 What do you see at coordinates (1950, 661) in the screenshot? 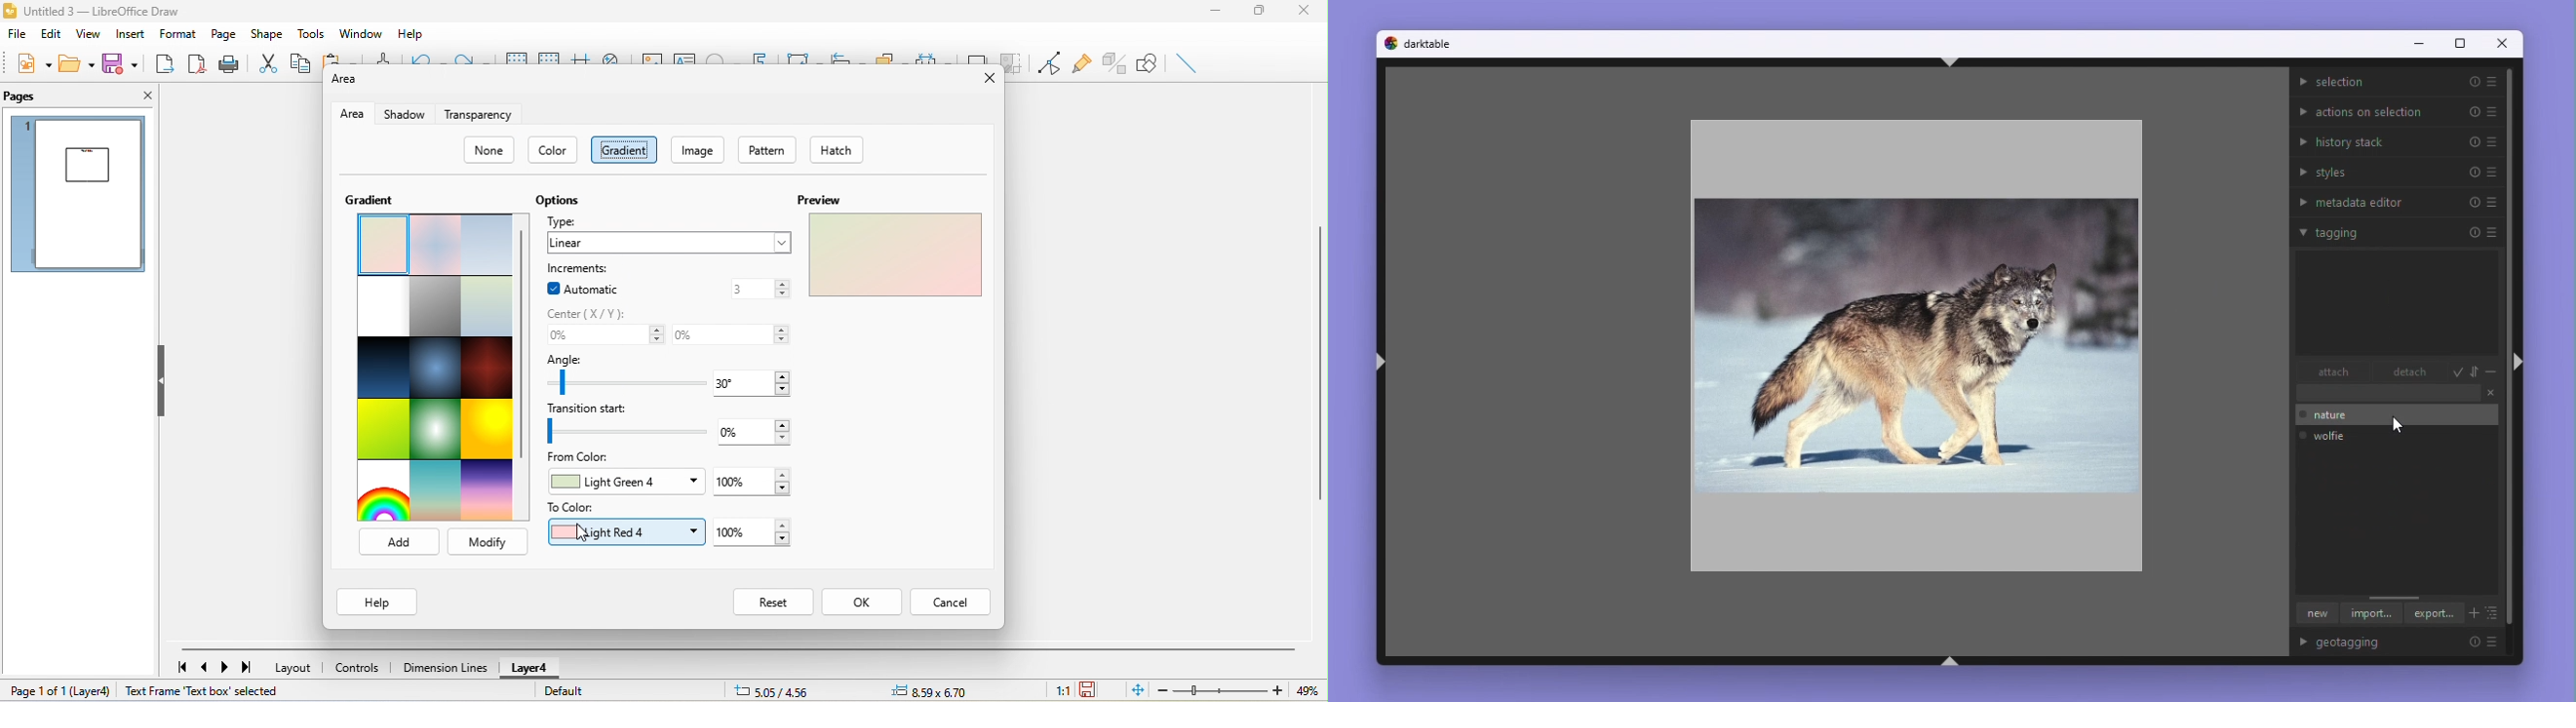
I see `ctrl+shift+b` at bounding box center [1950, 661].